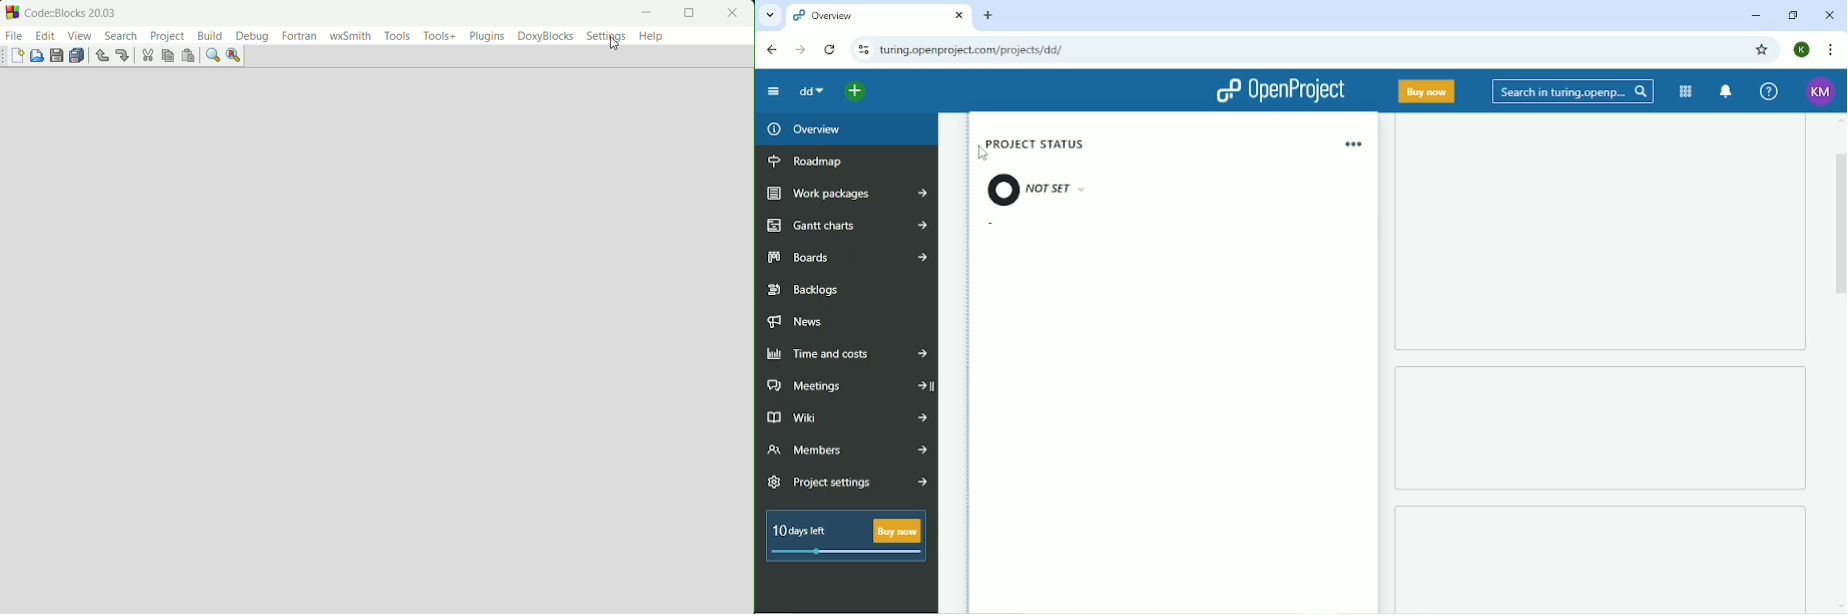 The image size is (1848, 616). What do you see at coordinates (4, 57) in the screenshot?
I see `` at bounding box center [4, 57].